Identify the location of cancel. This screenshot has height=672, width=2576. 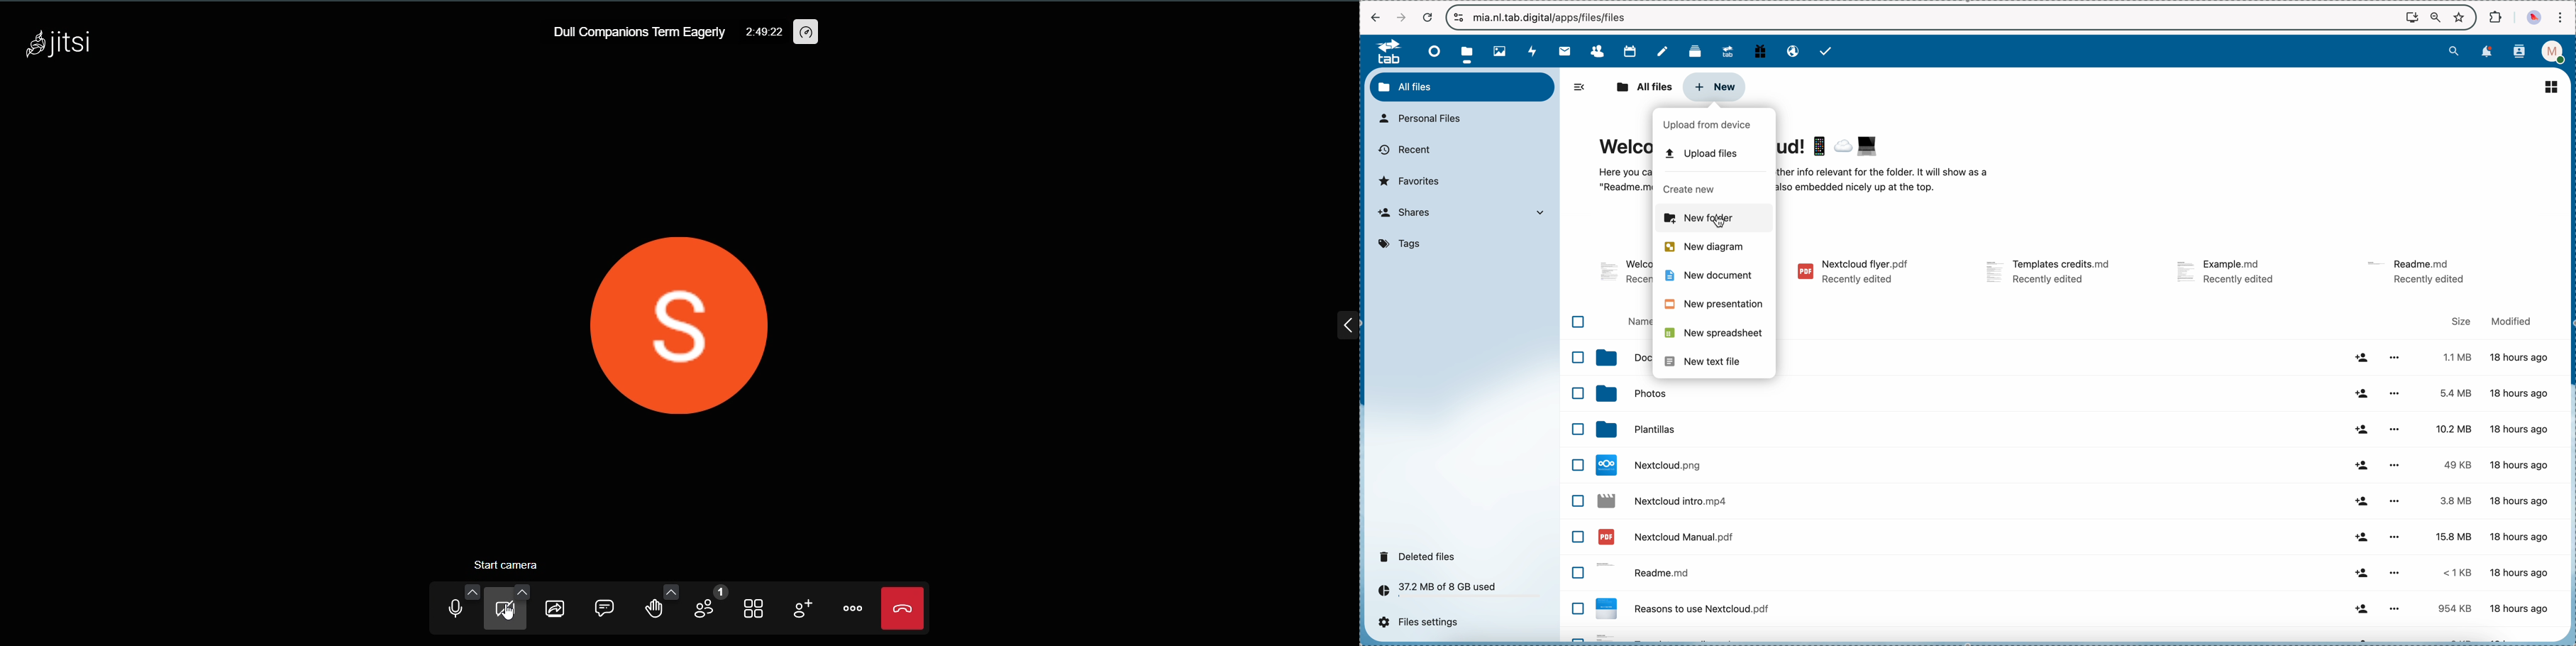
(1427, 18).